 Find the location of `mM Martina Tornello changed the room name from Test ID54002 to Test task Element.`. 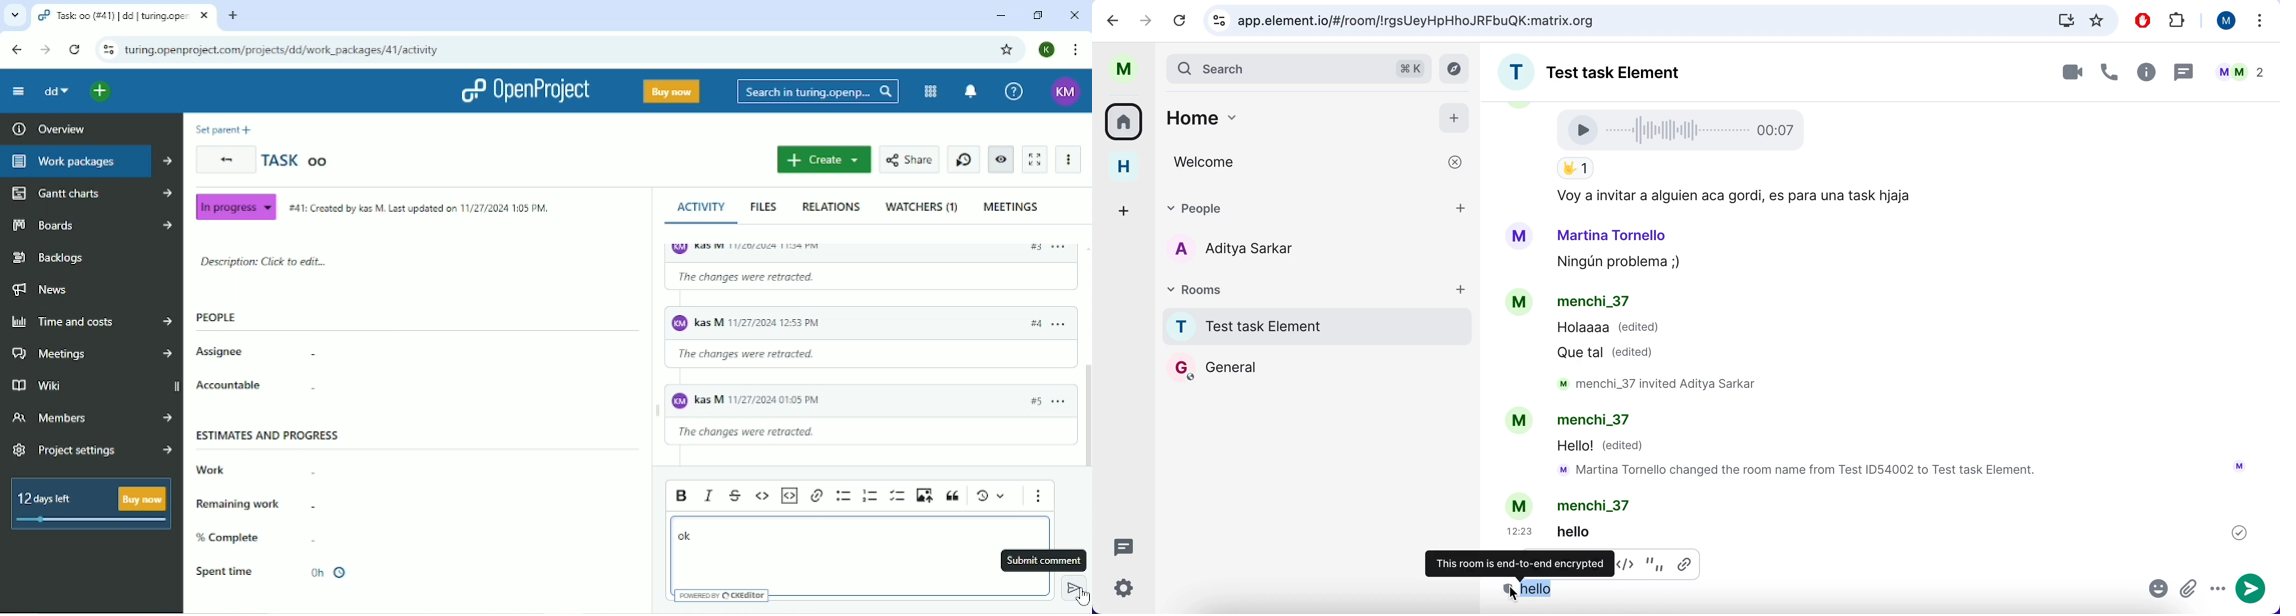

mM Martina Tornello changed the room name from Test ID54002 to Test task Element. is located at coordinates (1802, 471).